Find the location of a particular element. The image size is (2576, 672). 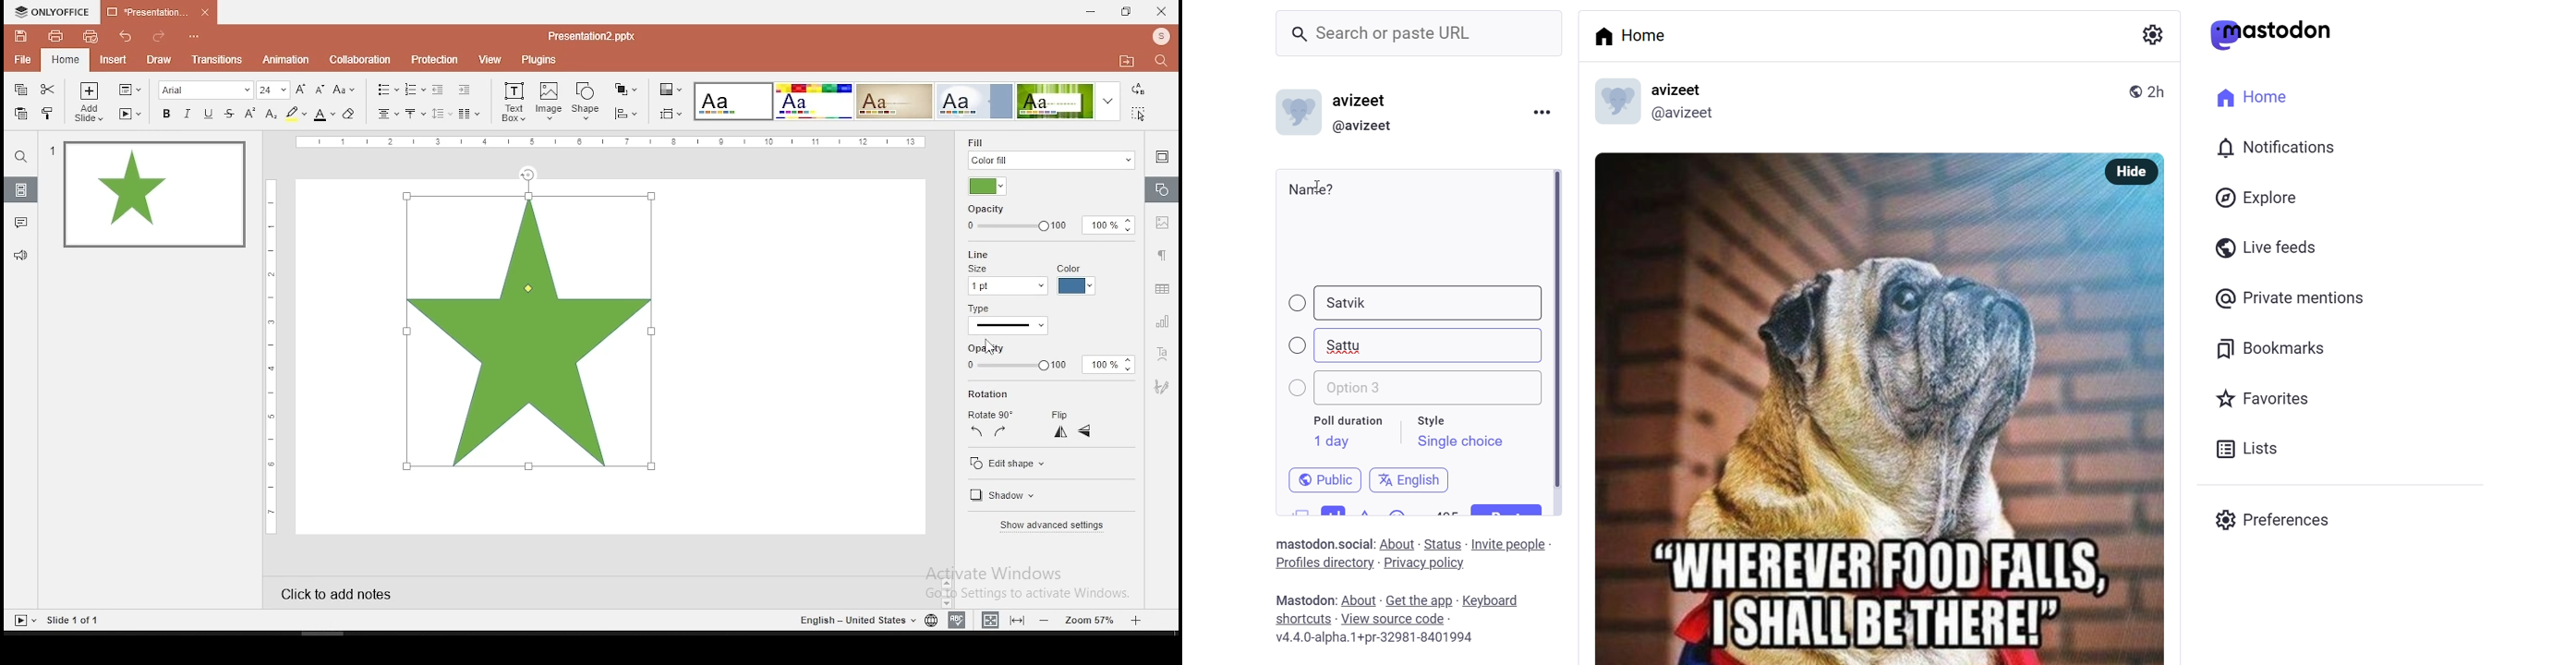

decrease size is located at coordinates (320, 90).